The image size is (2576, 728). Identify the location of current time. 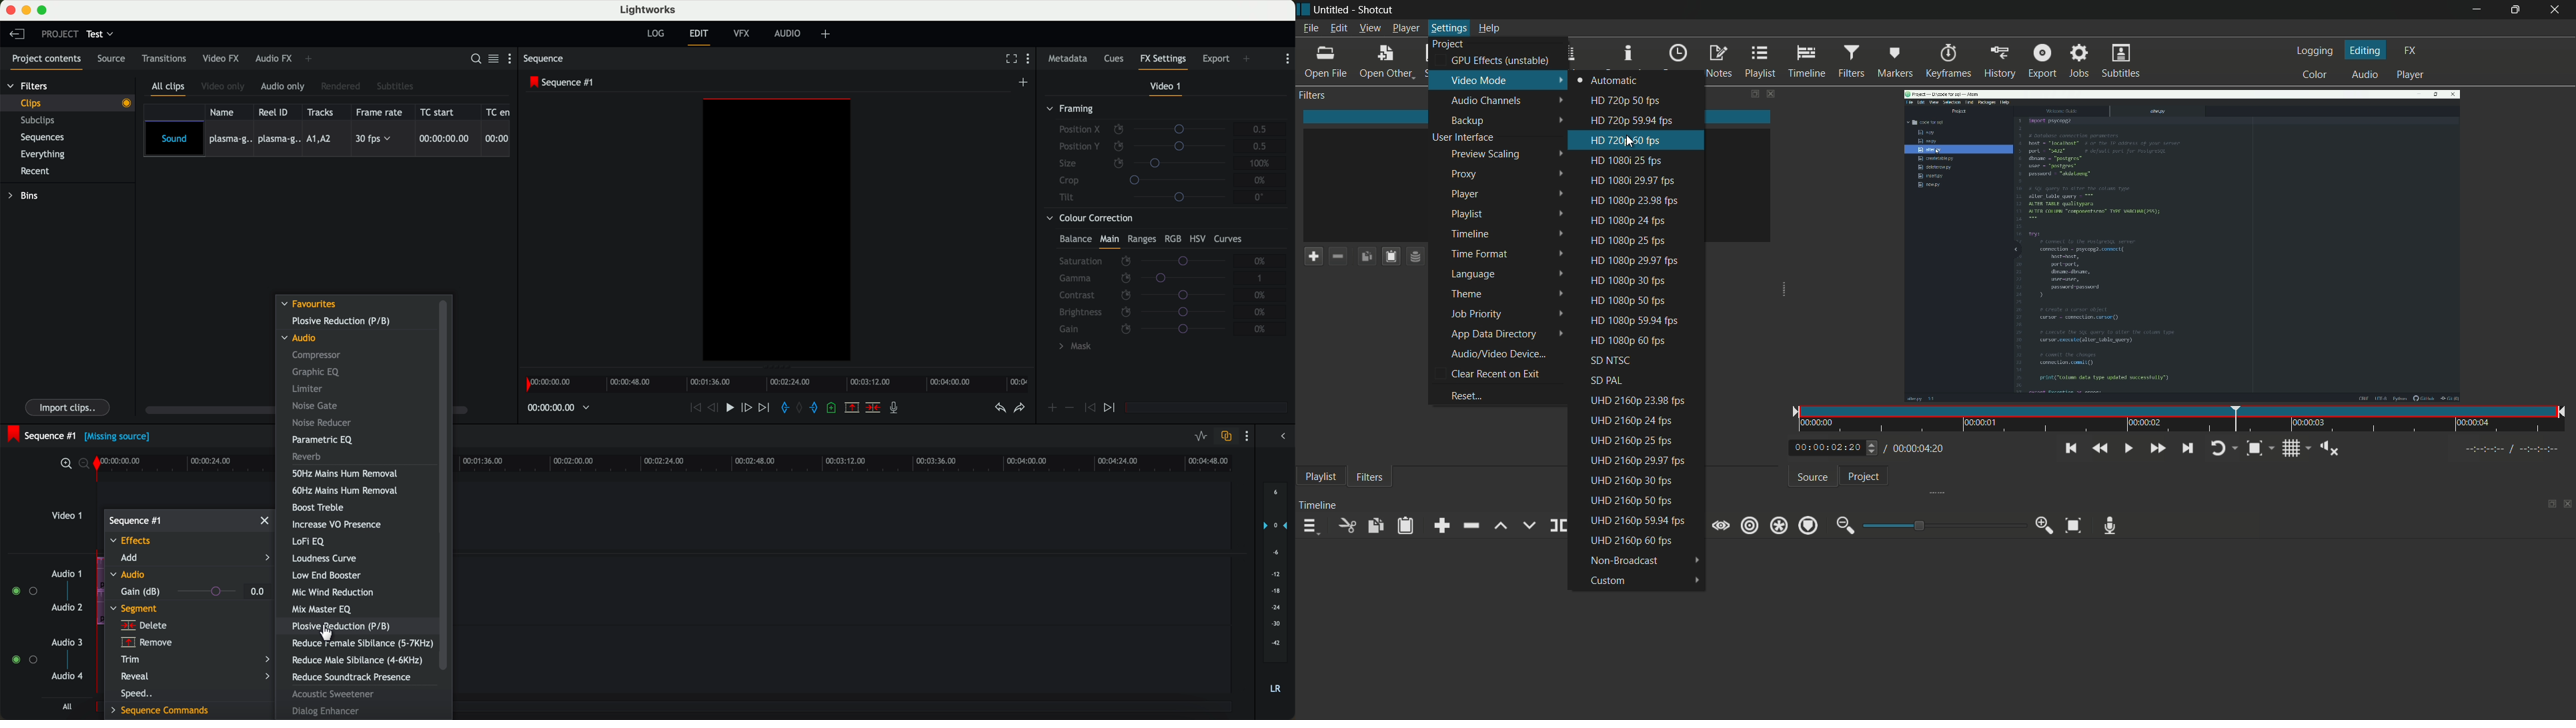
(1826, 448).